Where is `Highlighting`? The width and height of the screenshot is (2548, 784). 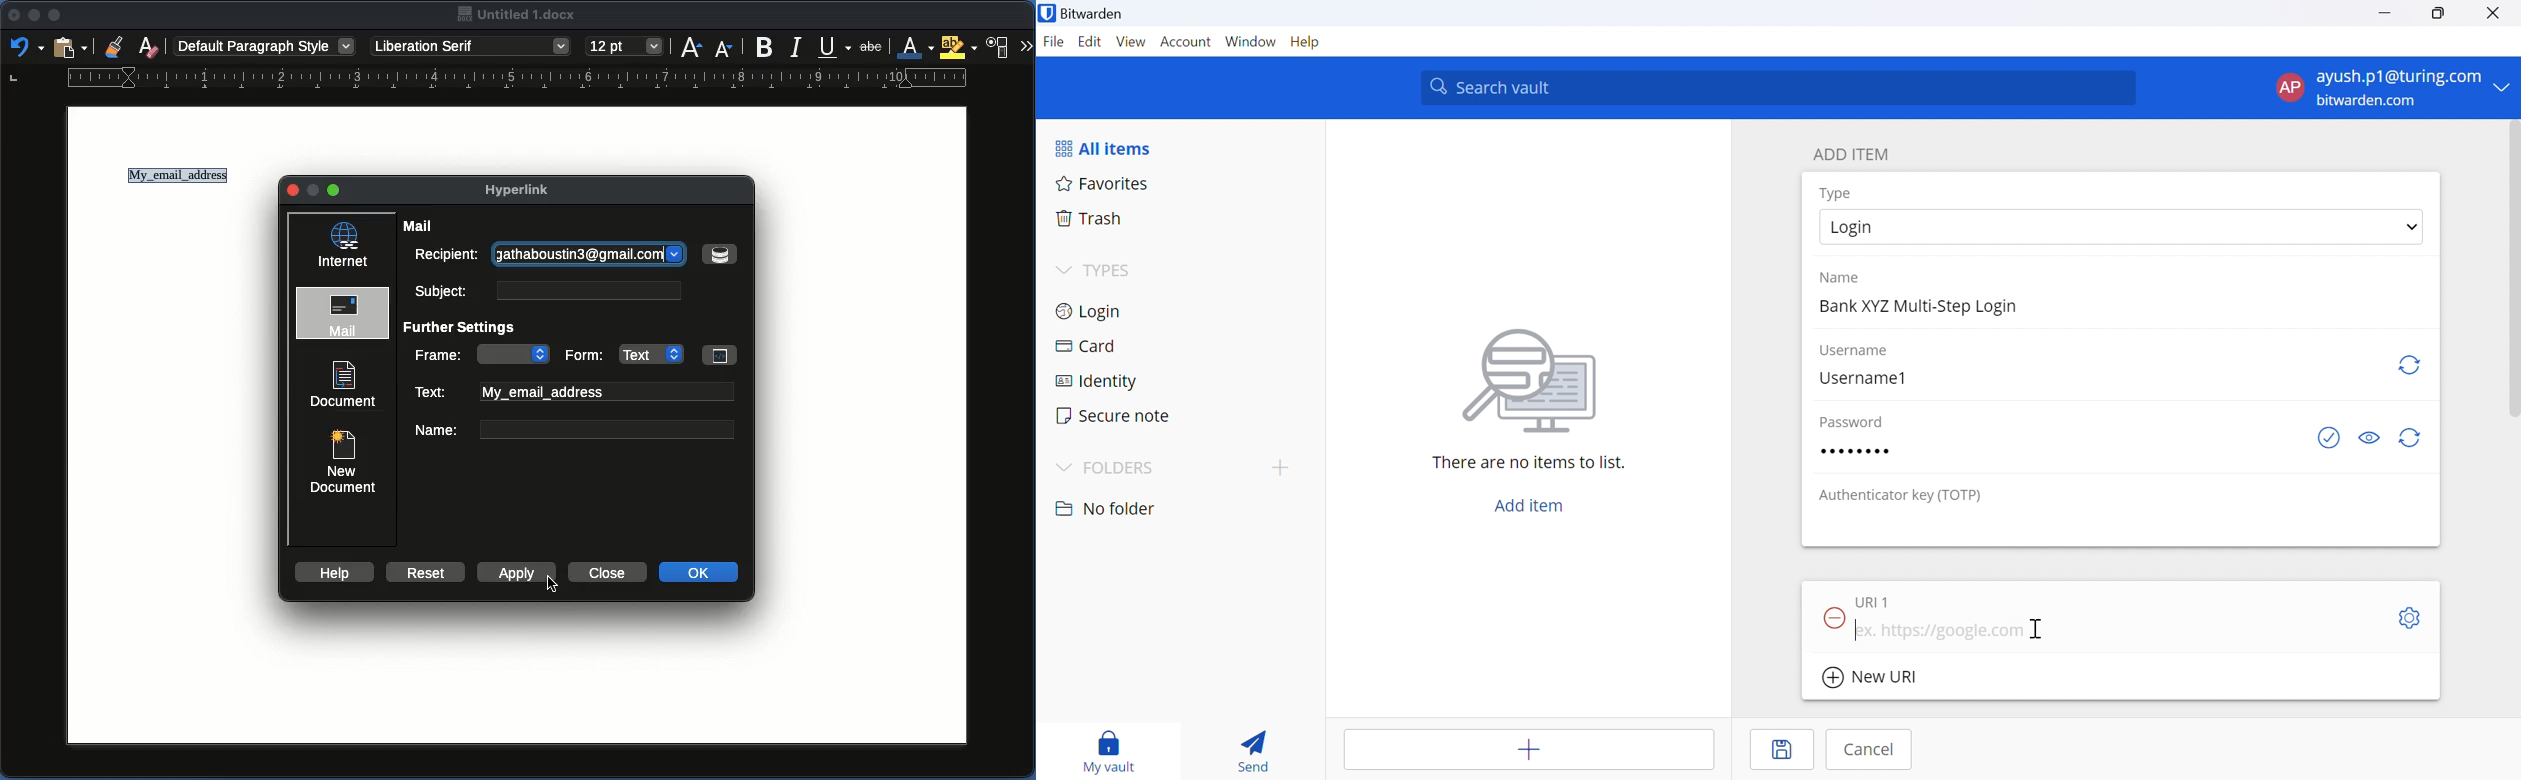
Highlighting is located at coordinates (958, 47).